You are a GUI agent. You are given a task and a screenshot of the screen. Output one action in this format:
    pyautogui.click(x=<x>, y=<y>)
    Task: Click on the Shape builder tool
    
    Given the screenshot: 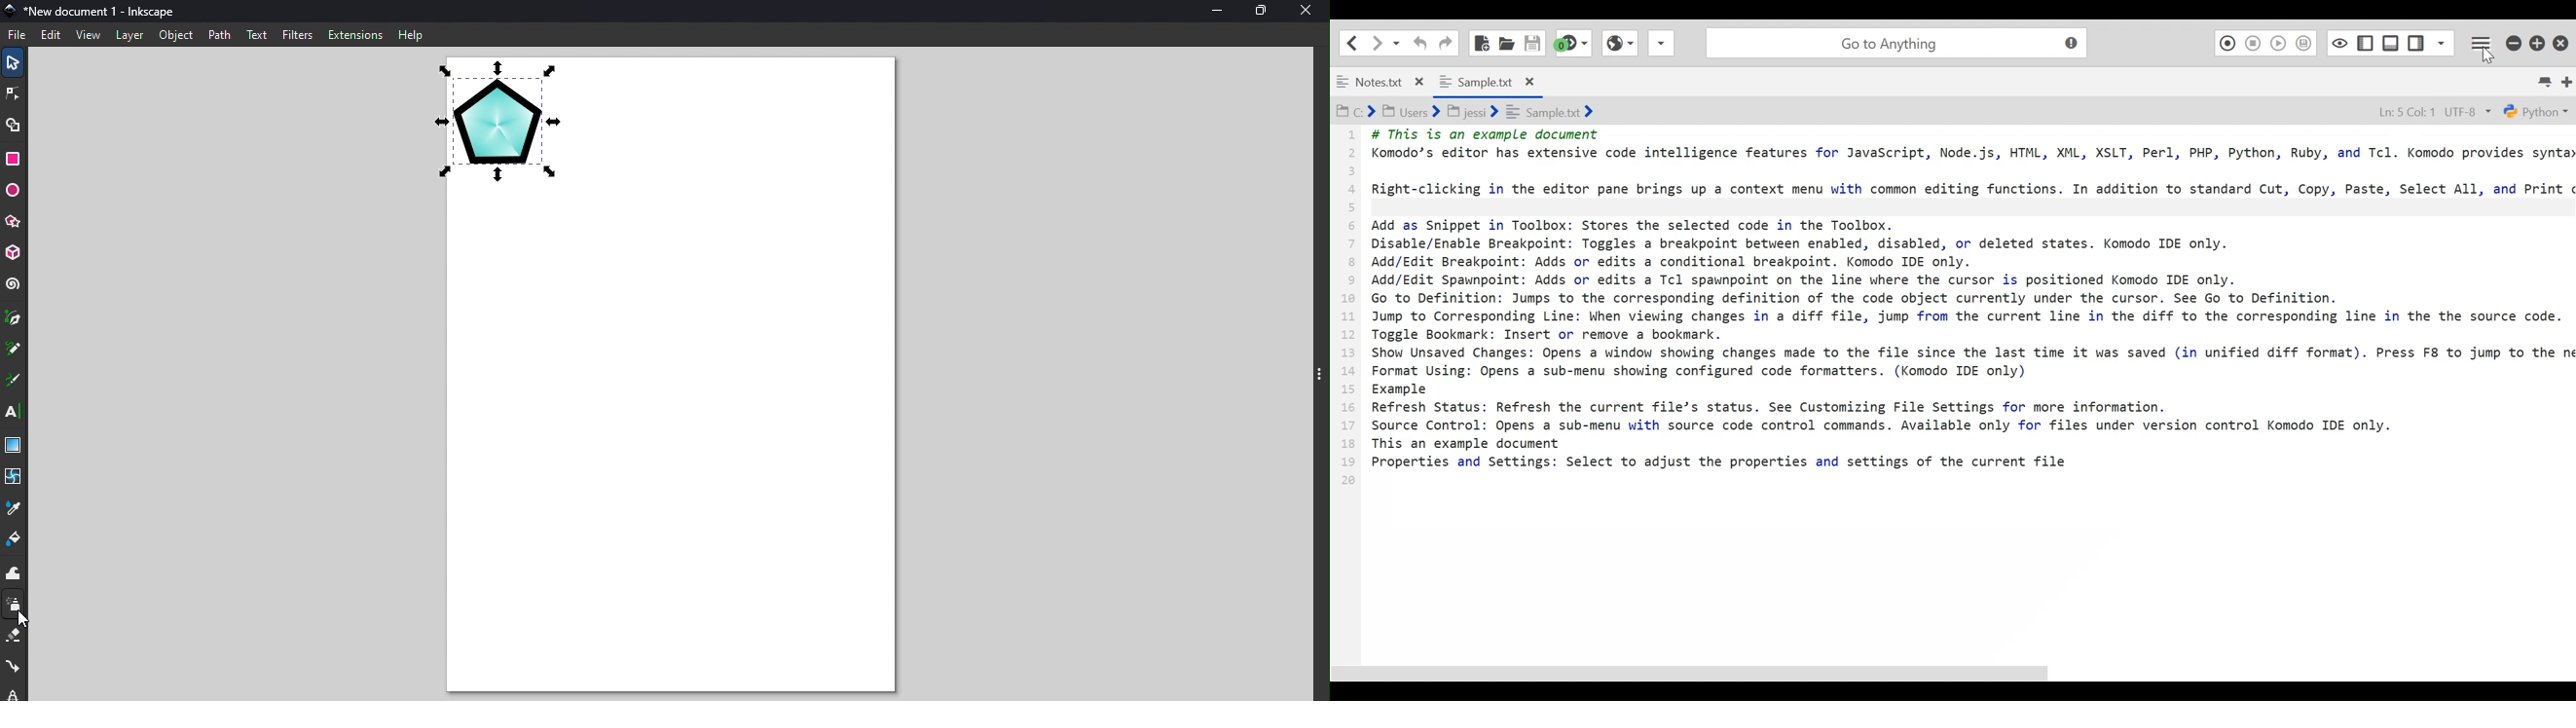 What is the action you would take?
    pyautogui.click(x=13, y=126)
    